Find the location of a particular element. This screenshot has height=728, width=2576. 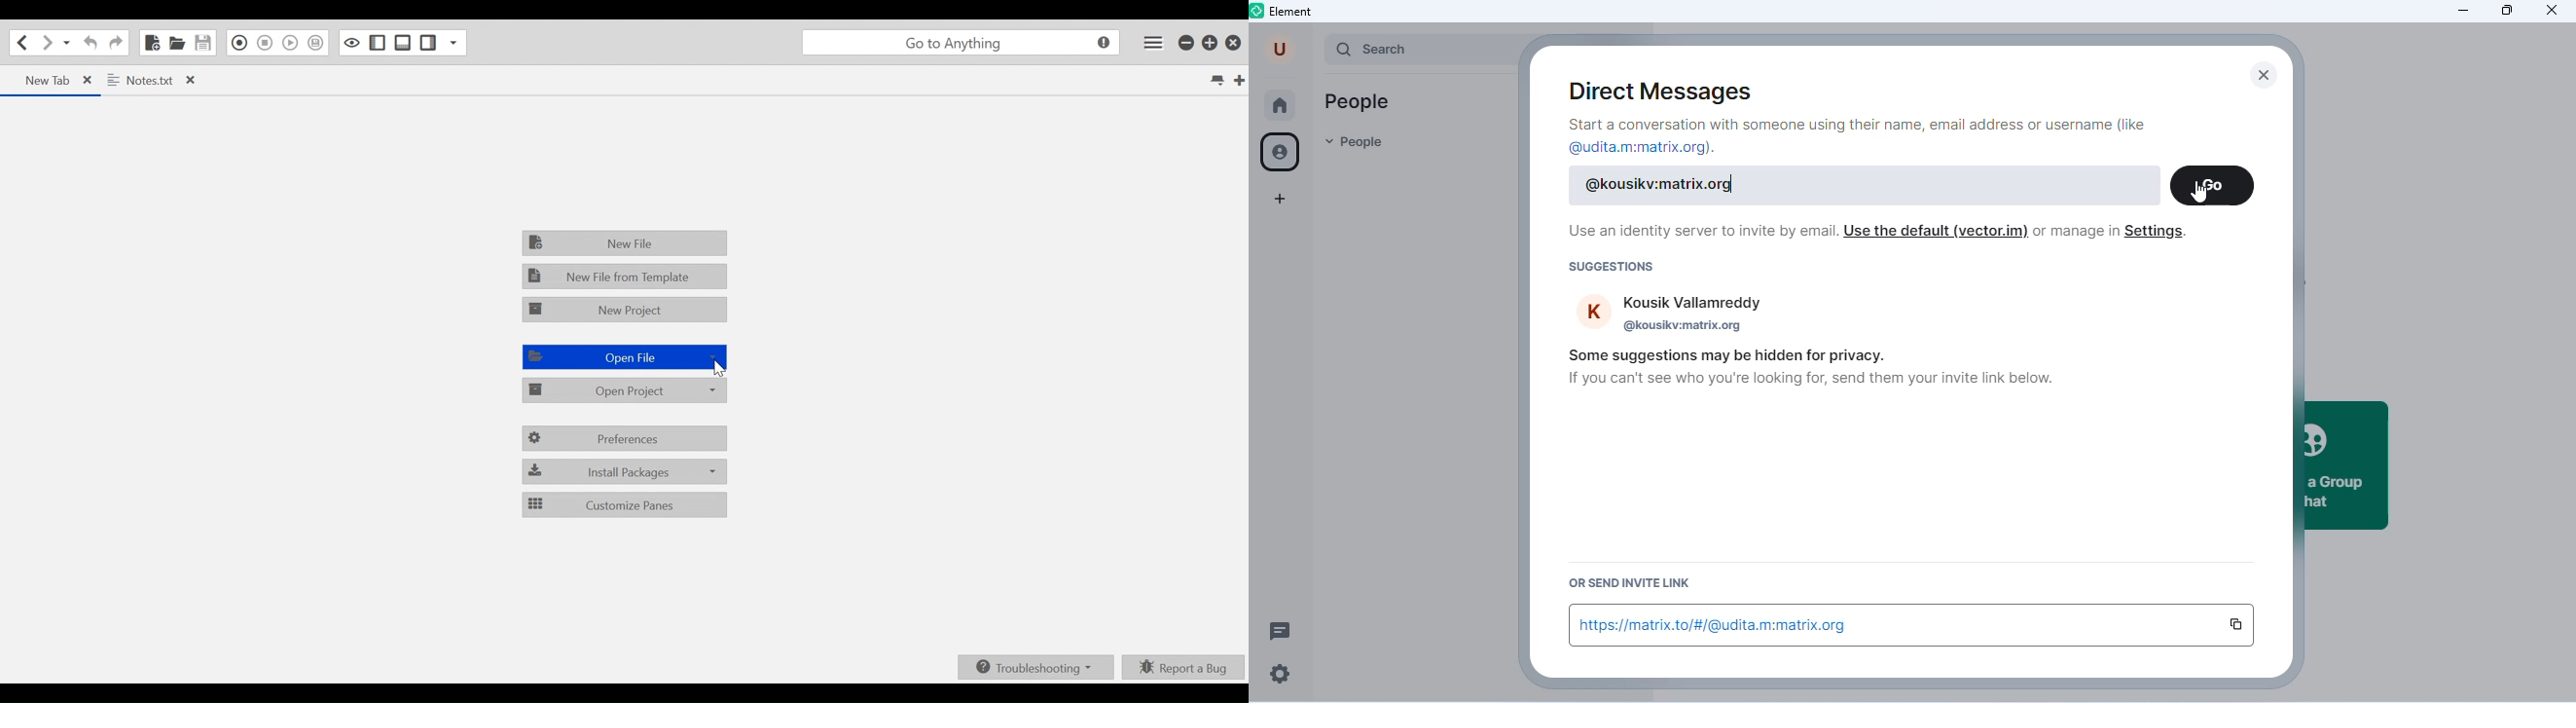

direct messages is located at coordinates (1668, 92).